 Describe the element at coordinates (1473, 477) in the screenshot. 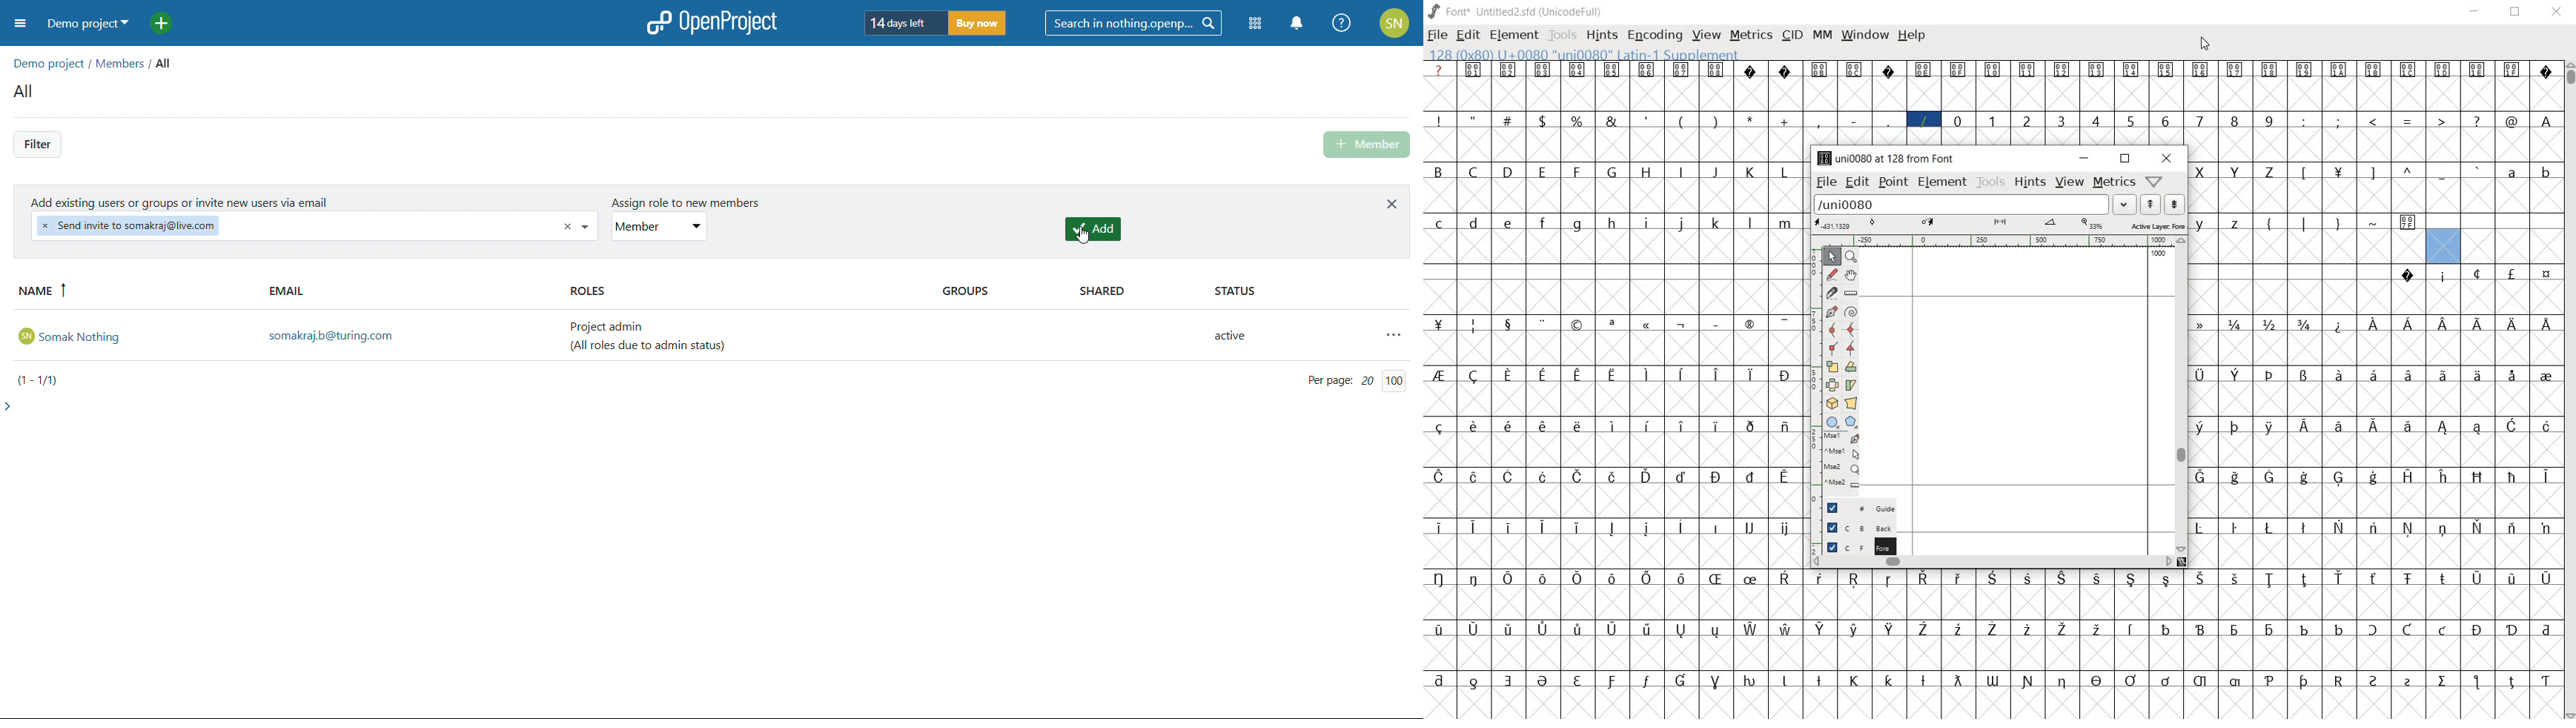

I see `glyph` at that location.